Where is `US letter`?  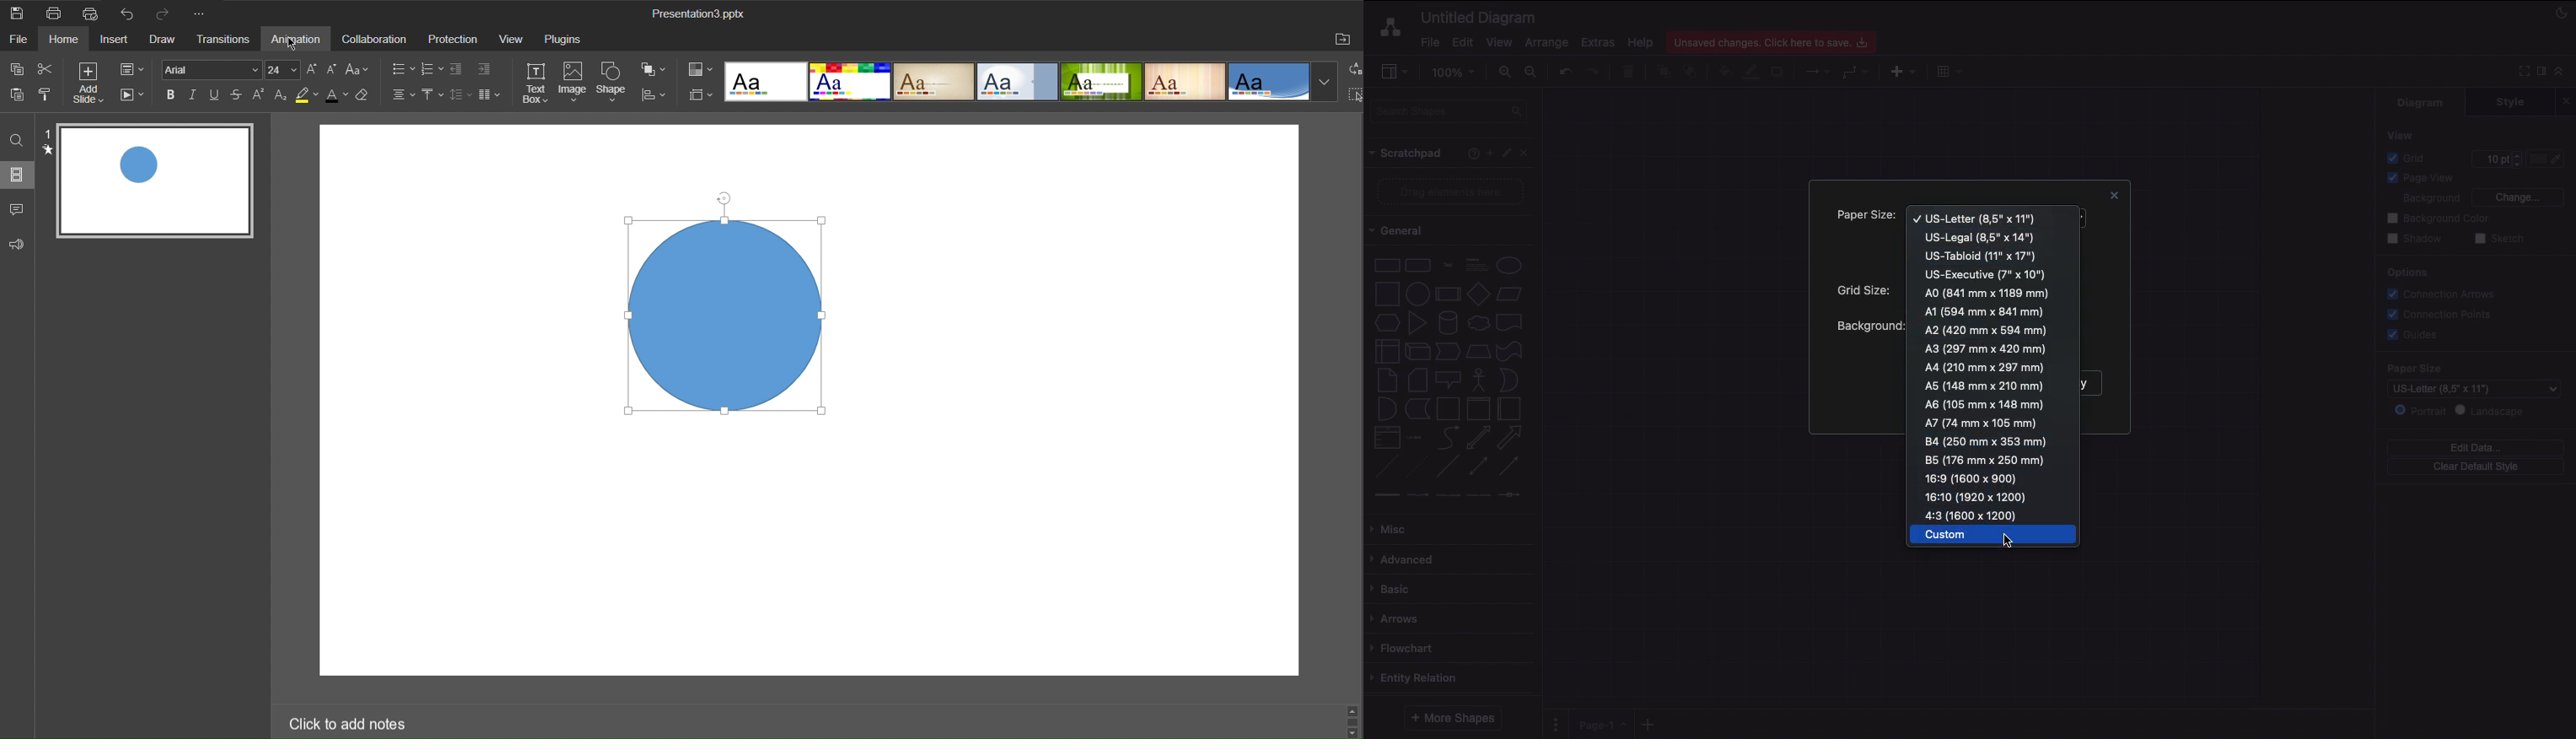 US letter is located at coordinates (1976, 218).